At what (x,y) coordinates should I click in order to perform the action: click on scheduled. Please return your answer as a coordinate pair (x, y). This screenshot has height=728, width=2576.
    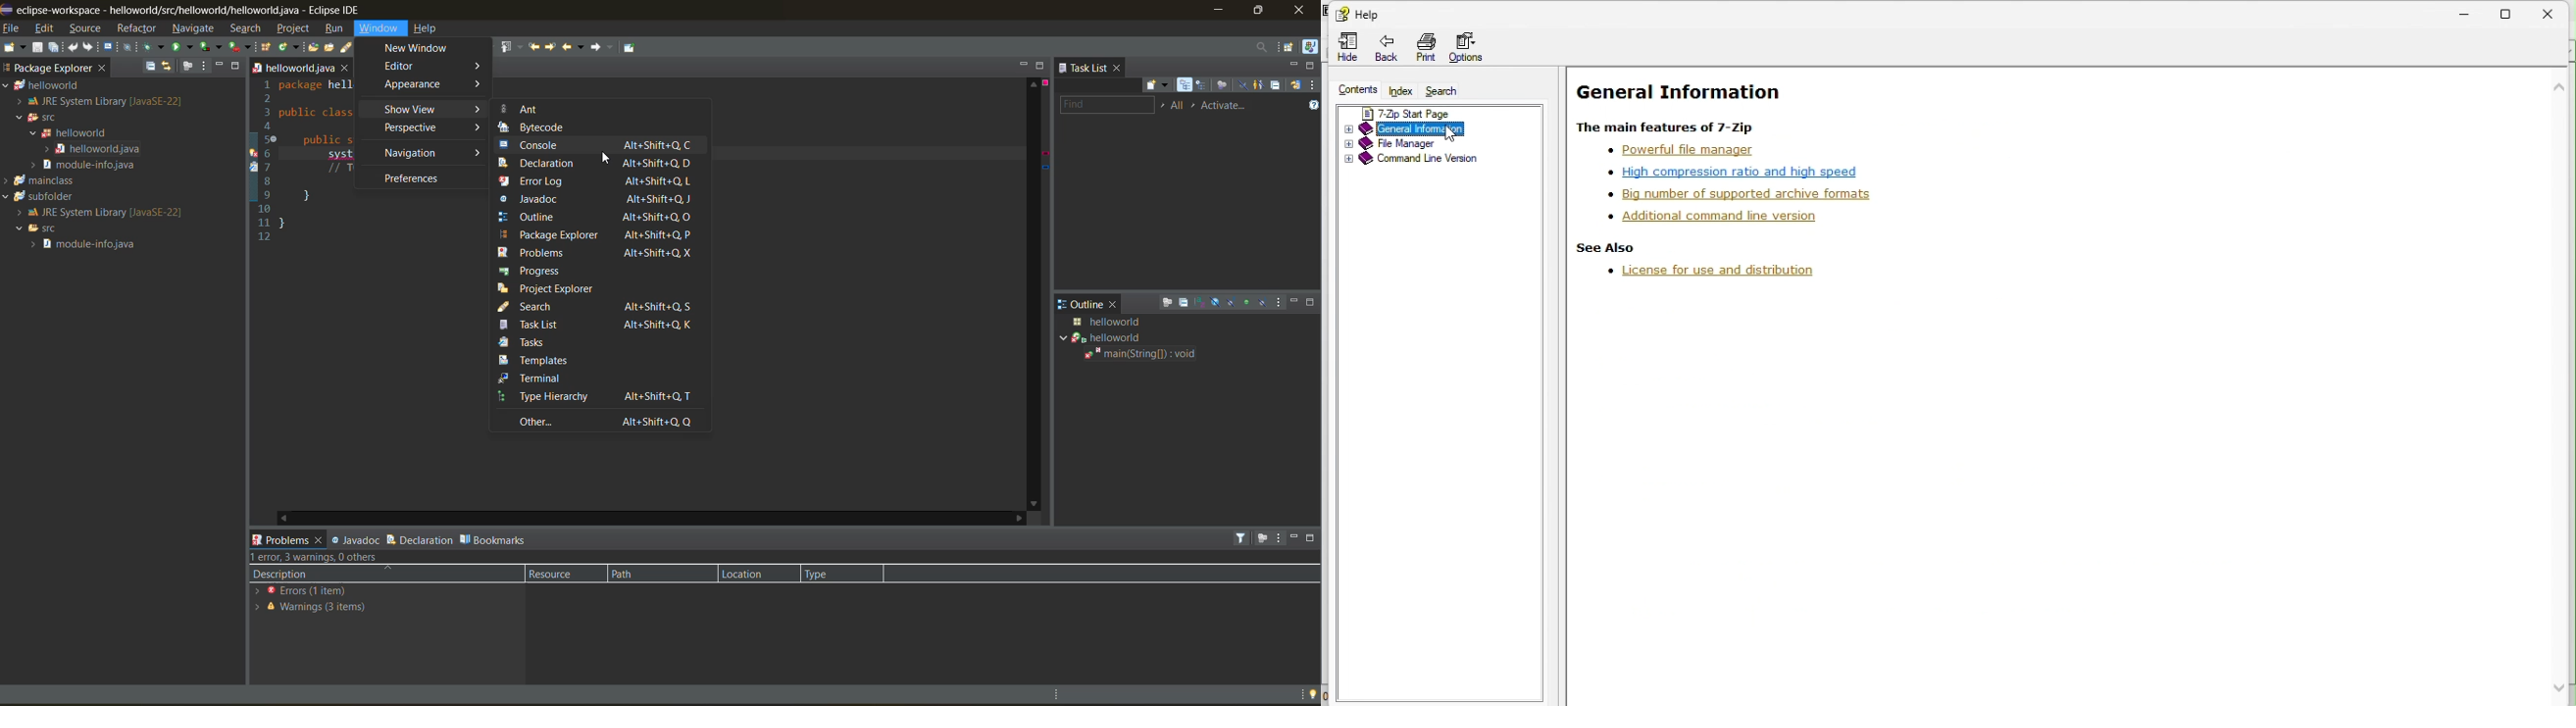
    Looking at the image, I should click on (1202, 85).